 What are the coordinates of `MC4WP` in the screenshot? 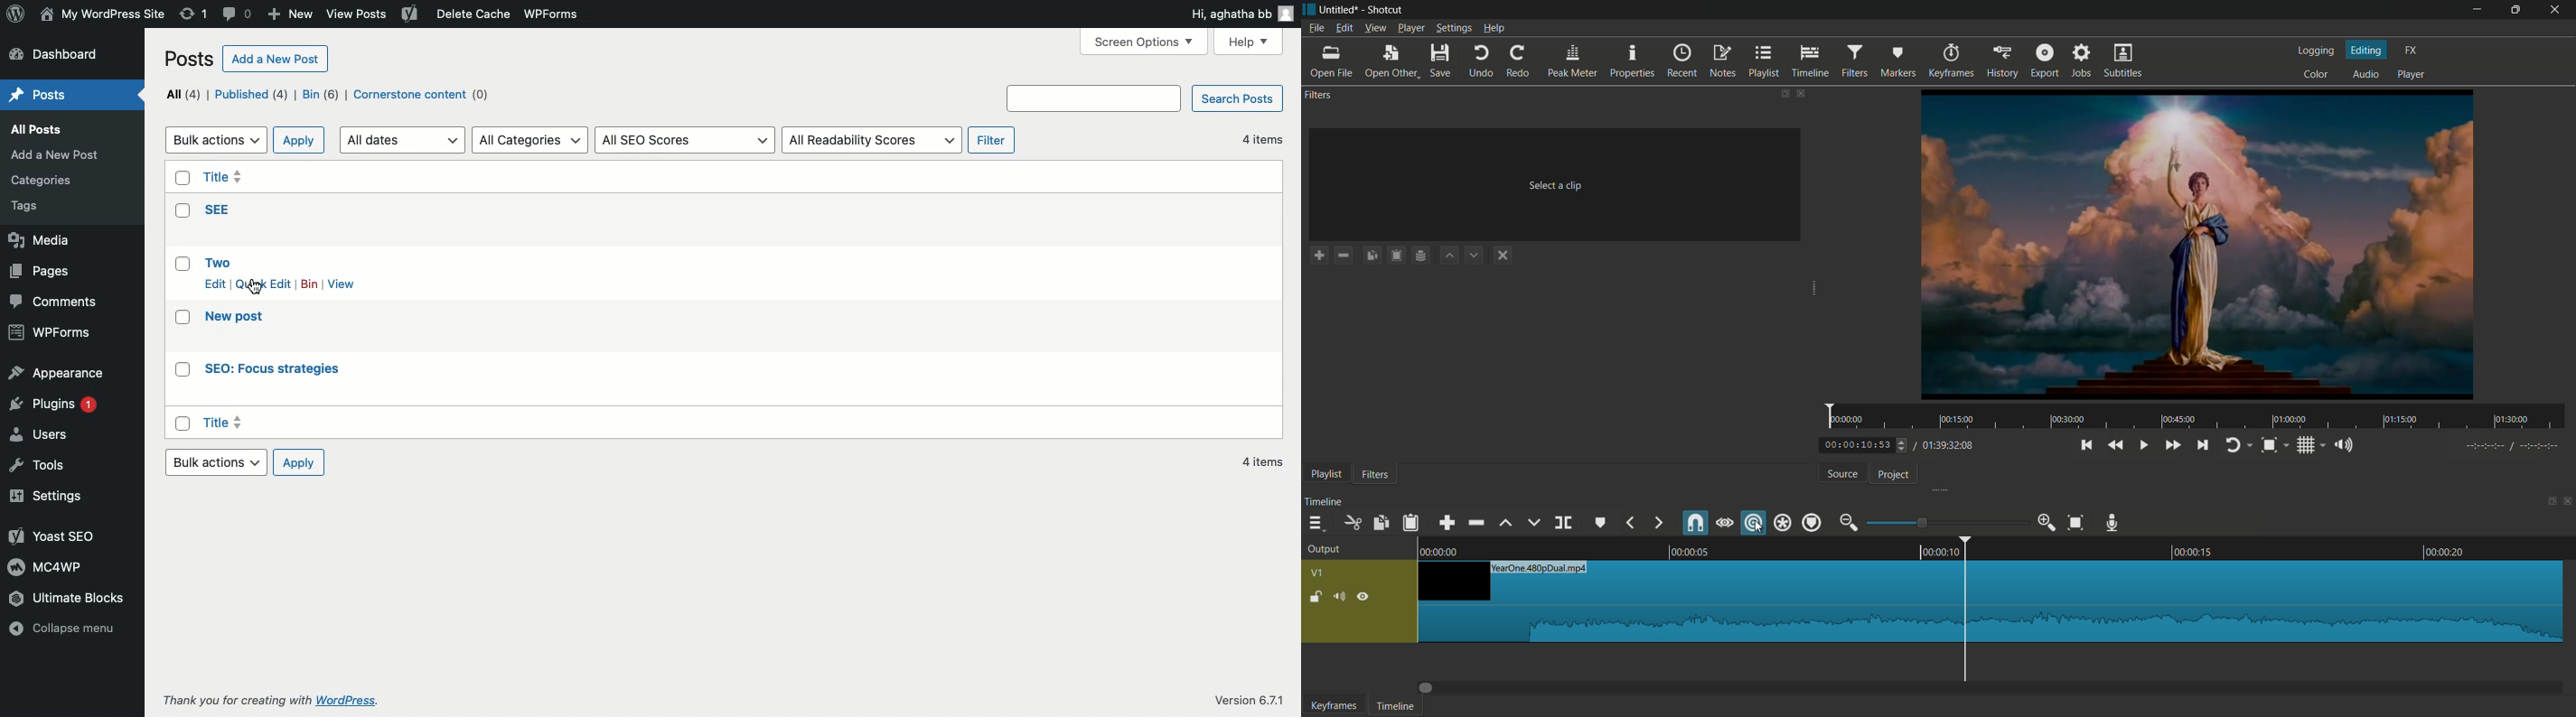 It's located at (43, 566).